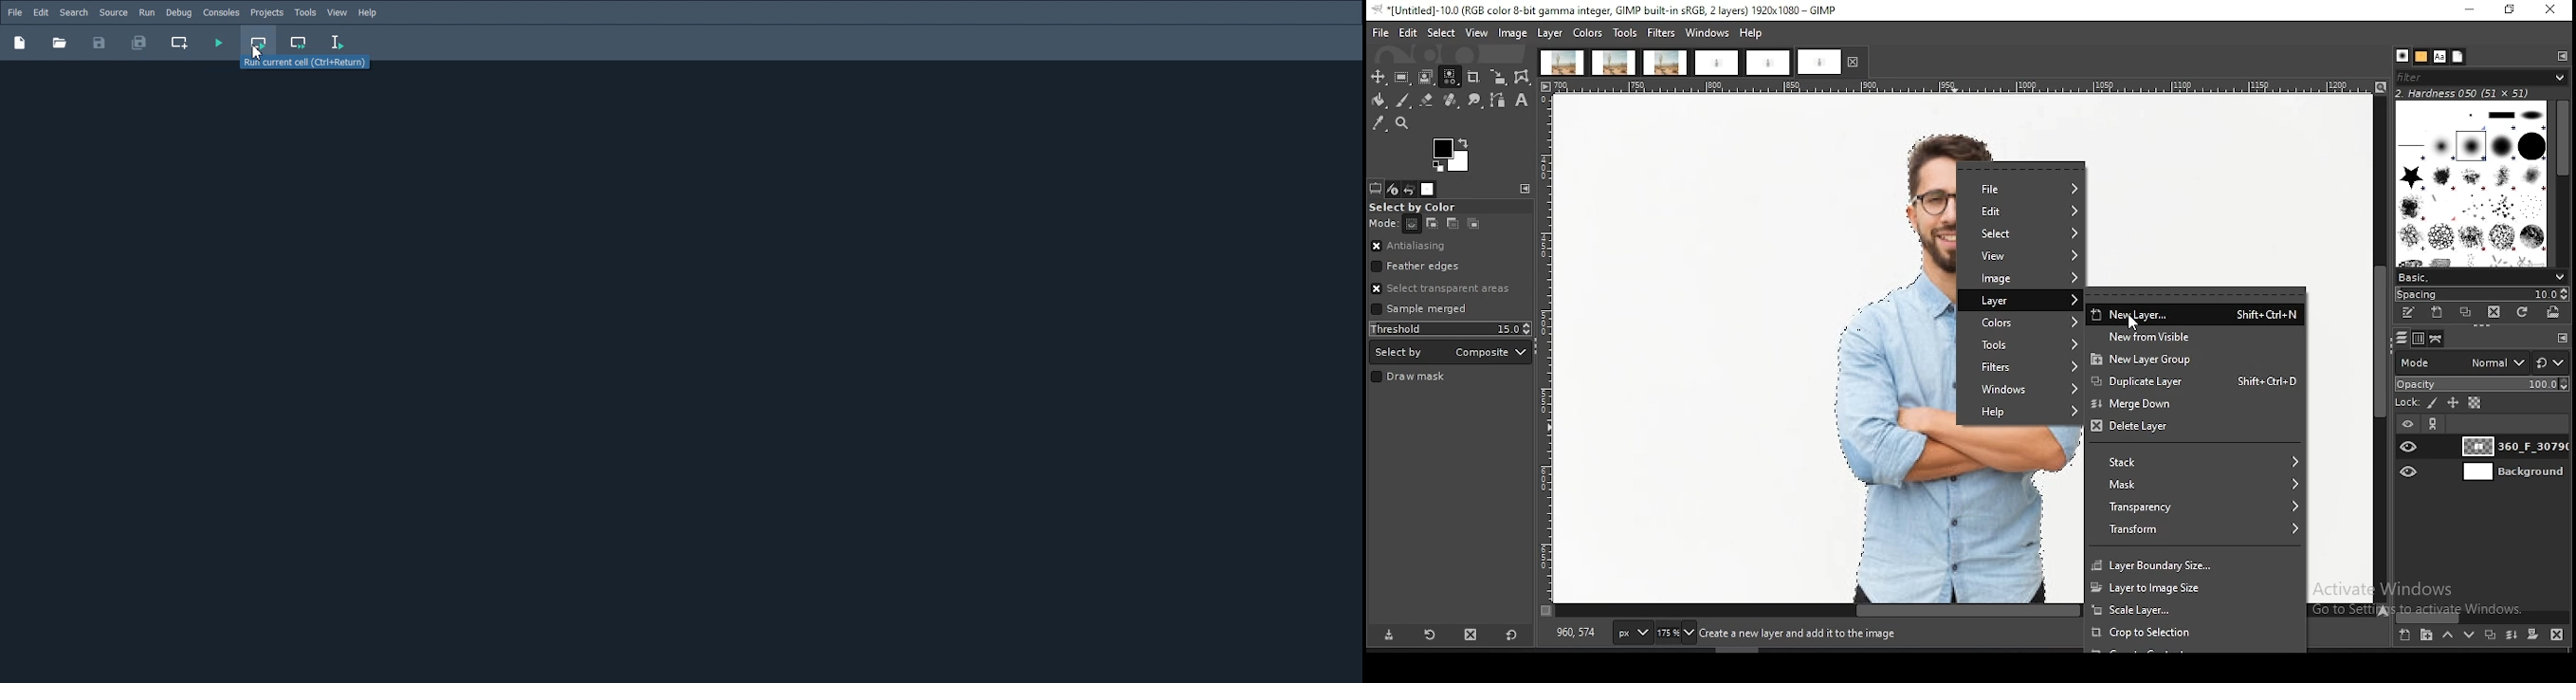  Describe the element at coordinates (218, 43) in the screenshot. I see `Run File` at that location.